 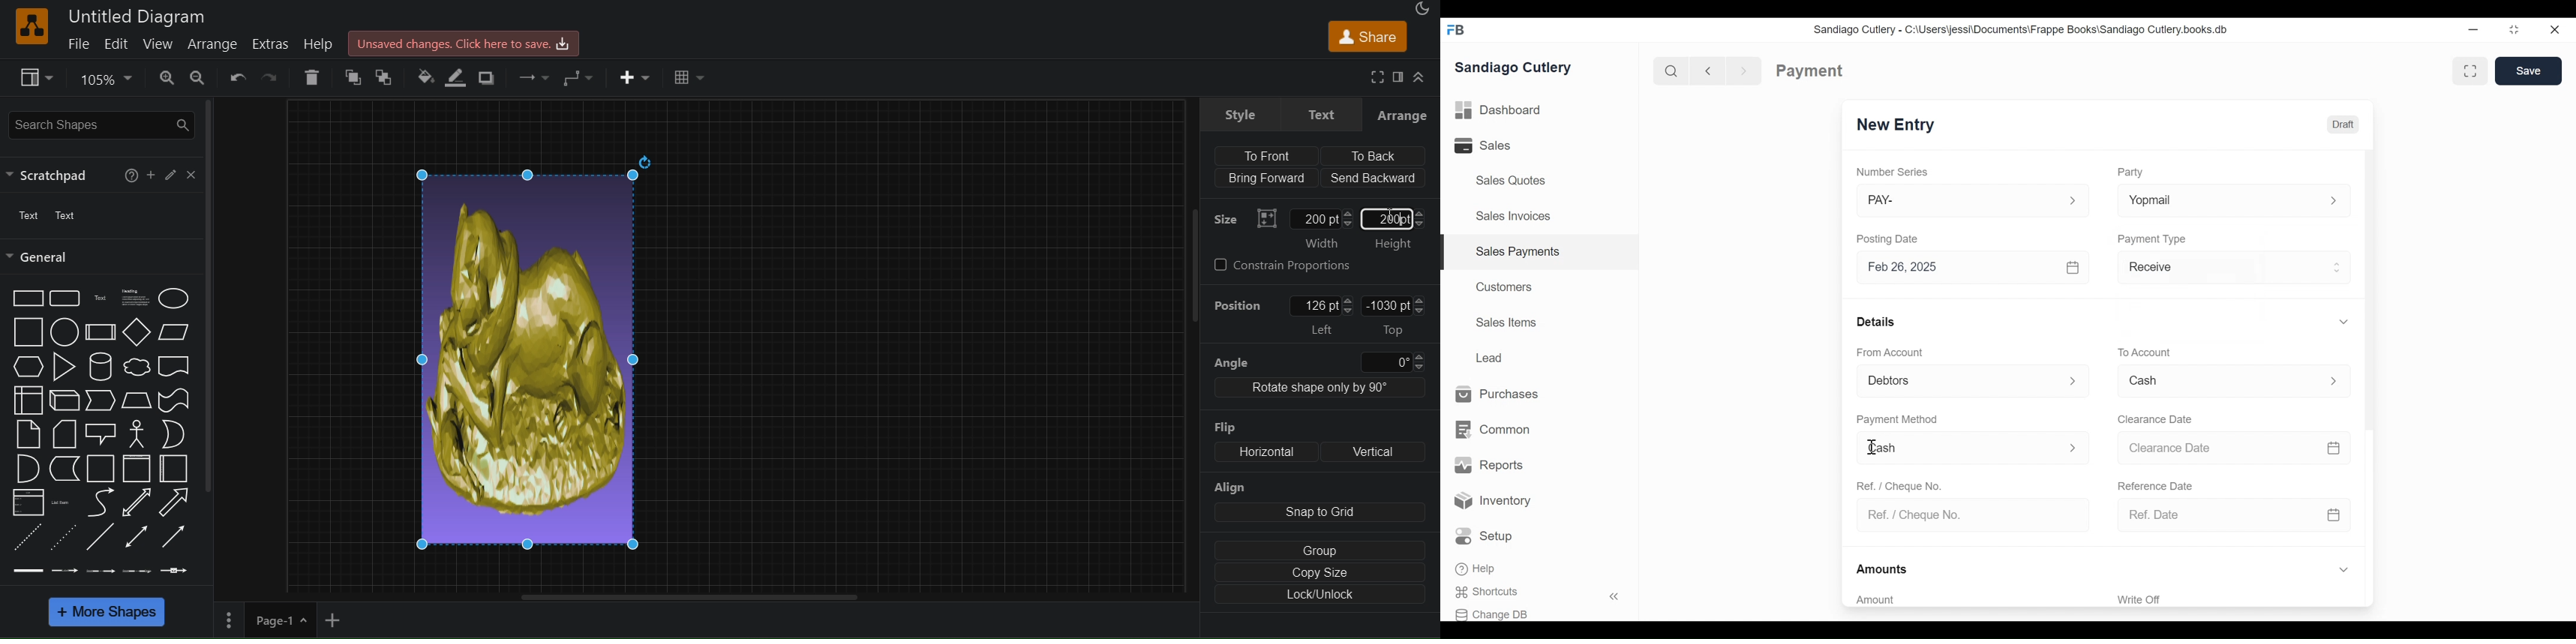 What do you see at coordinates (1283, 226) in the screenshot?
I see `Size: width: 200 pt(entered)` at bounding box center [1283, 226].